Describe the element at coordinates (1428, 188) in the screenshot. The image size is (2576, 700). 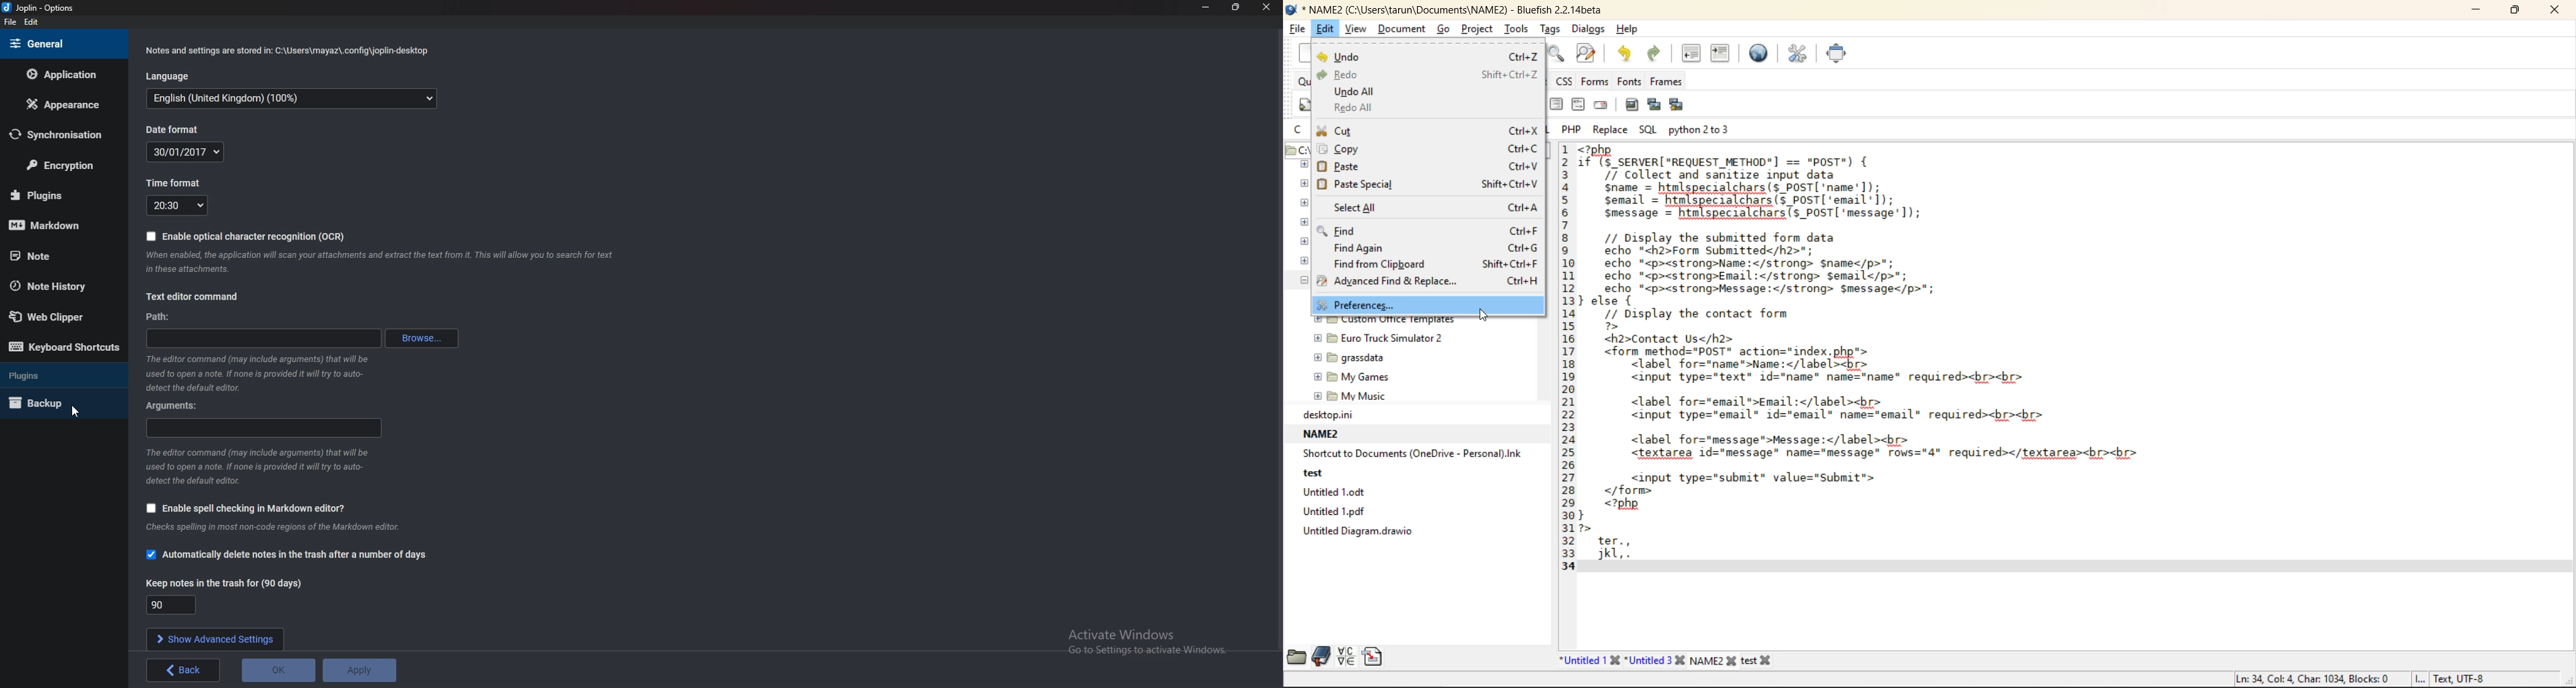
I see `paste special` at that location.